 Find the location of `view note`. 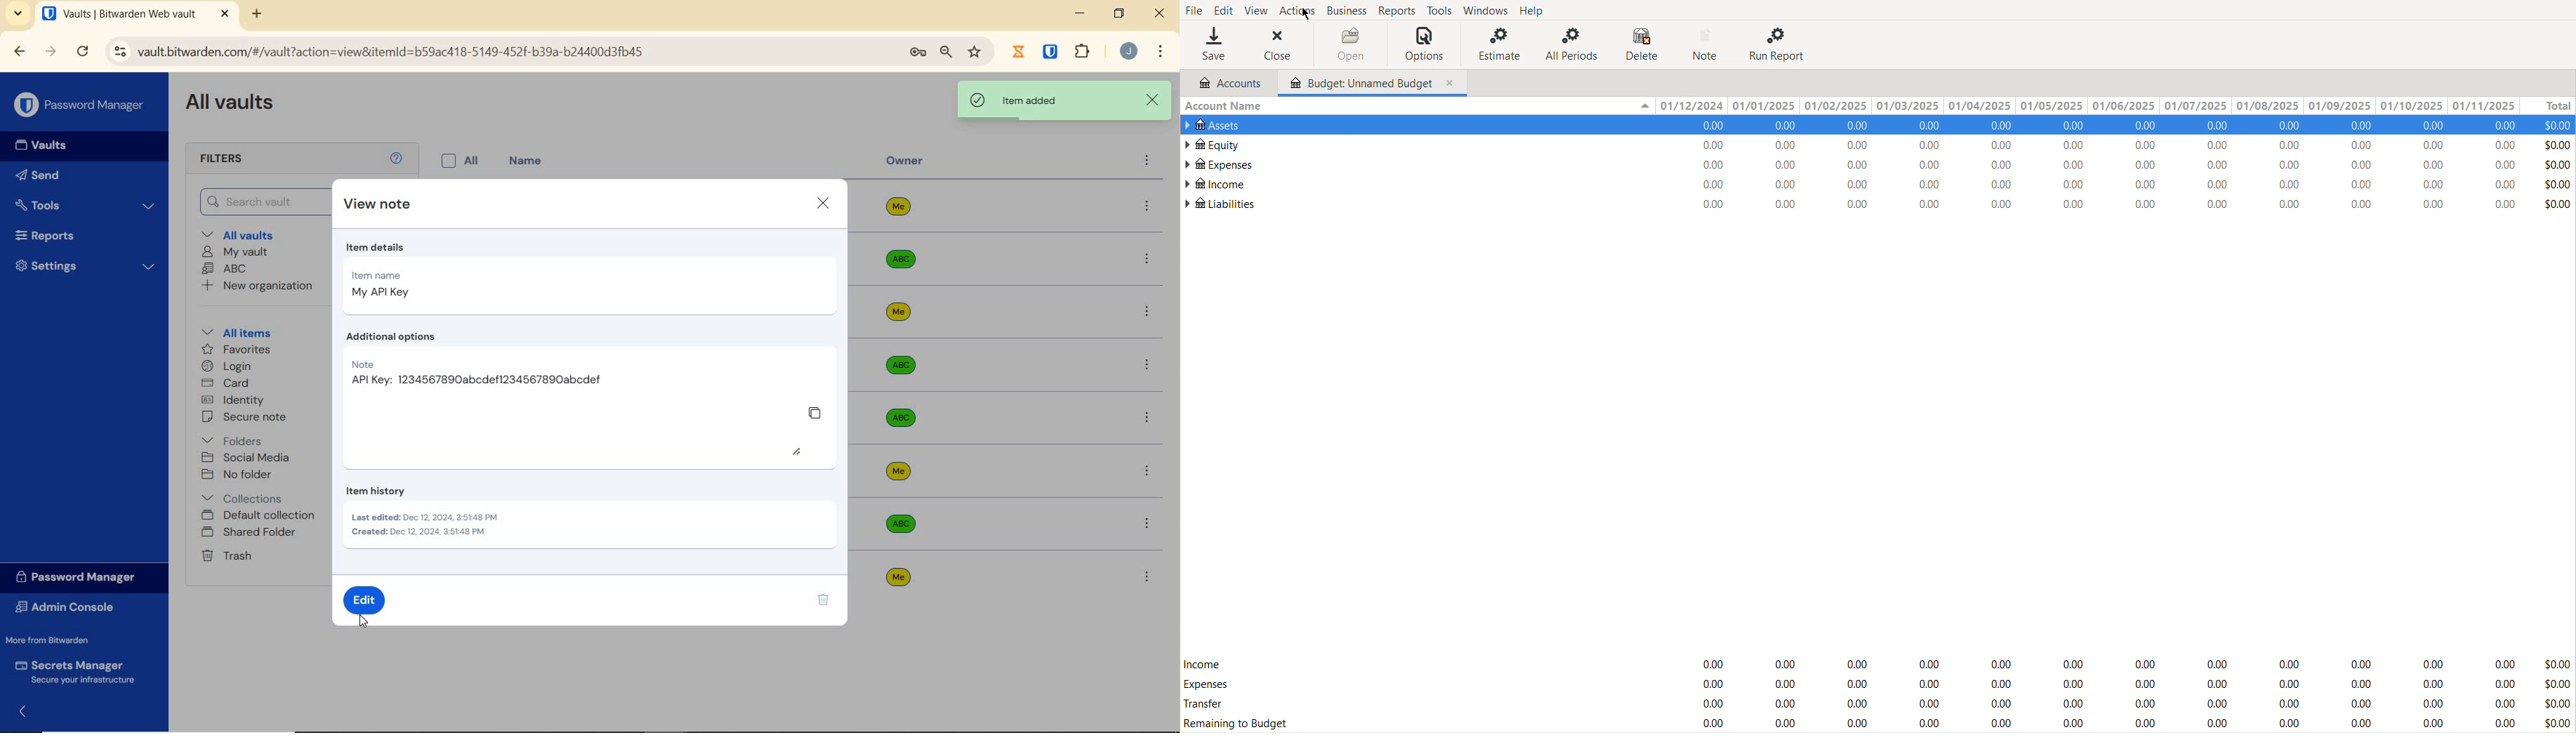

view note is located at coordinates (378, 202).